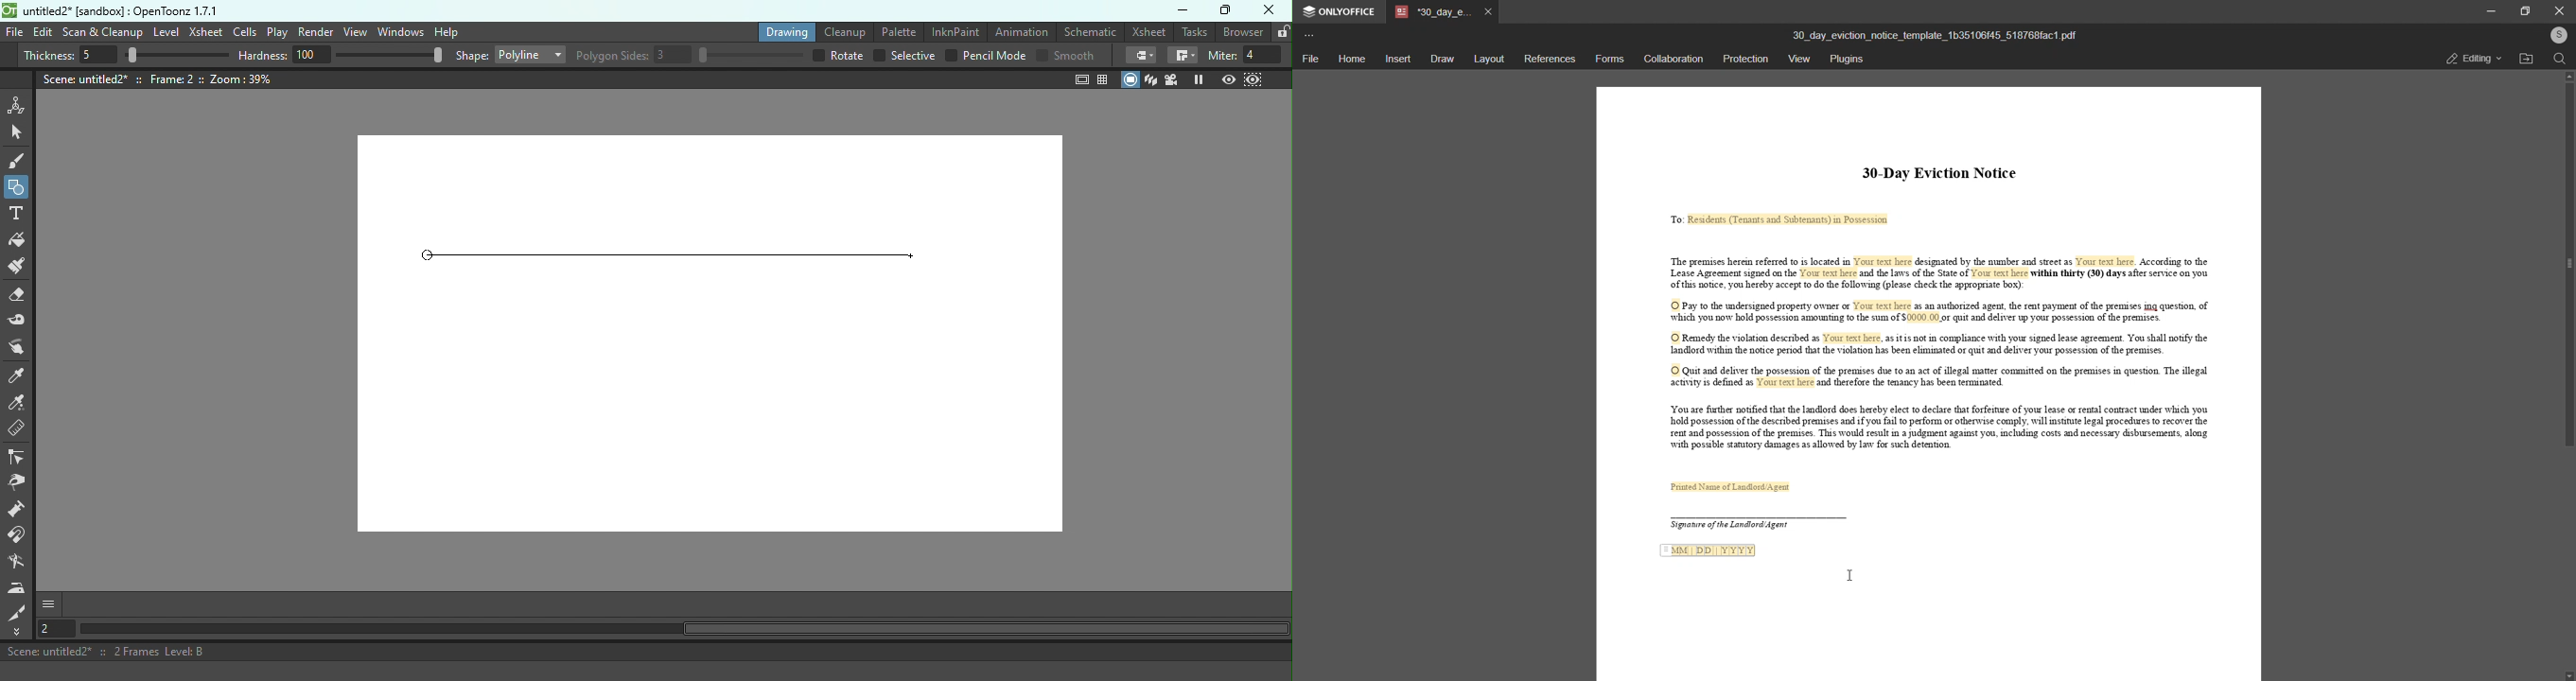 The image size is (2576, 700). I want to click on Shape, so click(511, 53).